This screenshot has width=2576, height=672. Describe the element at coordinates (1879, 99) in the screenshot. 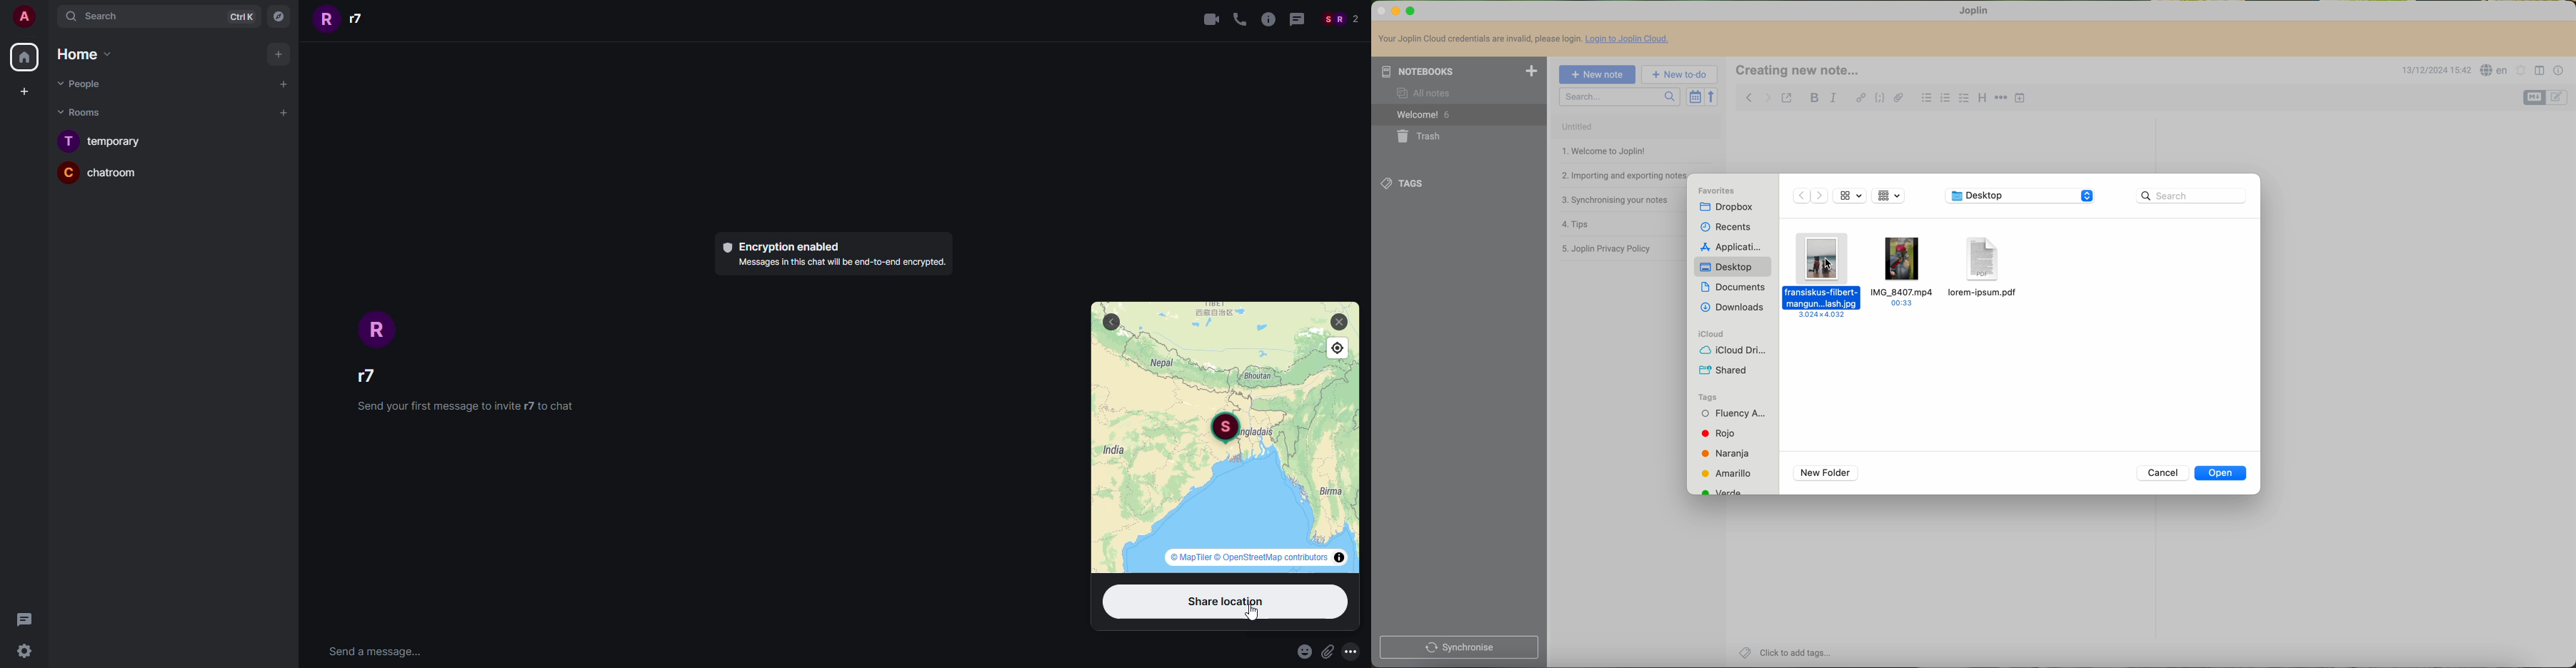

I see `code` at that location.